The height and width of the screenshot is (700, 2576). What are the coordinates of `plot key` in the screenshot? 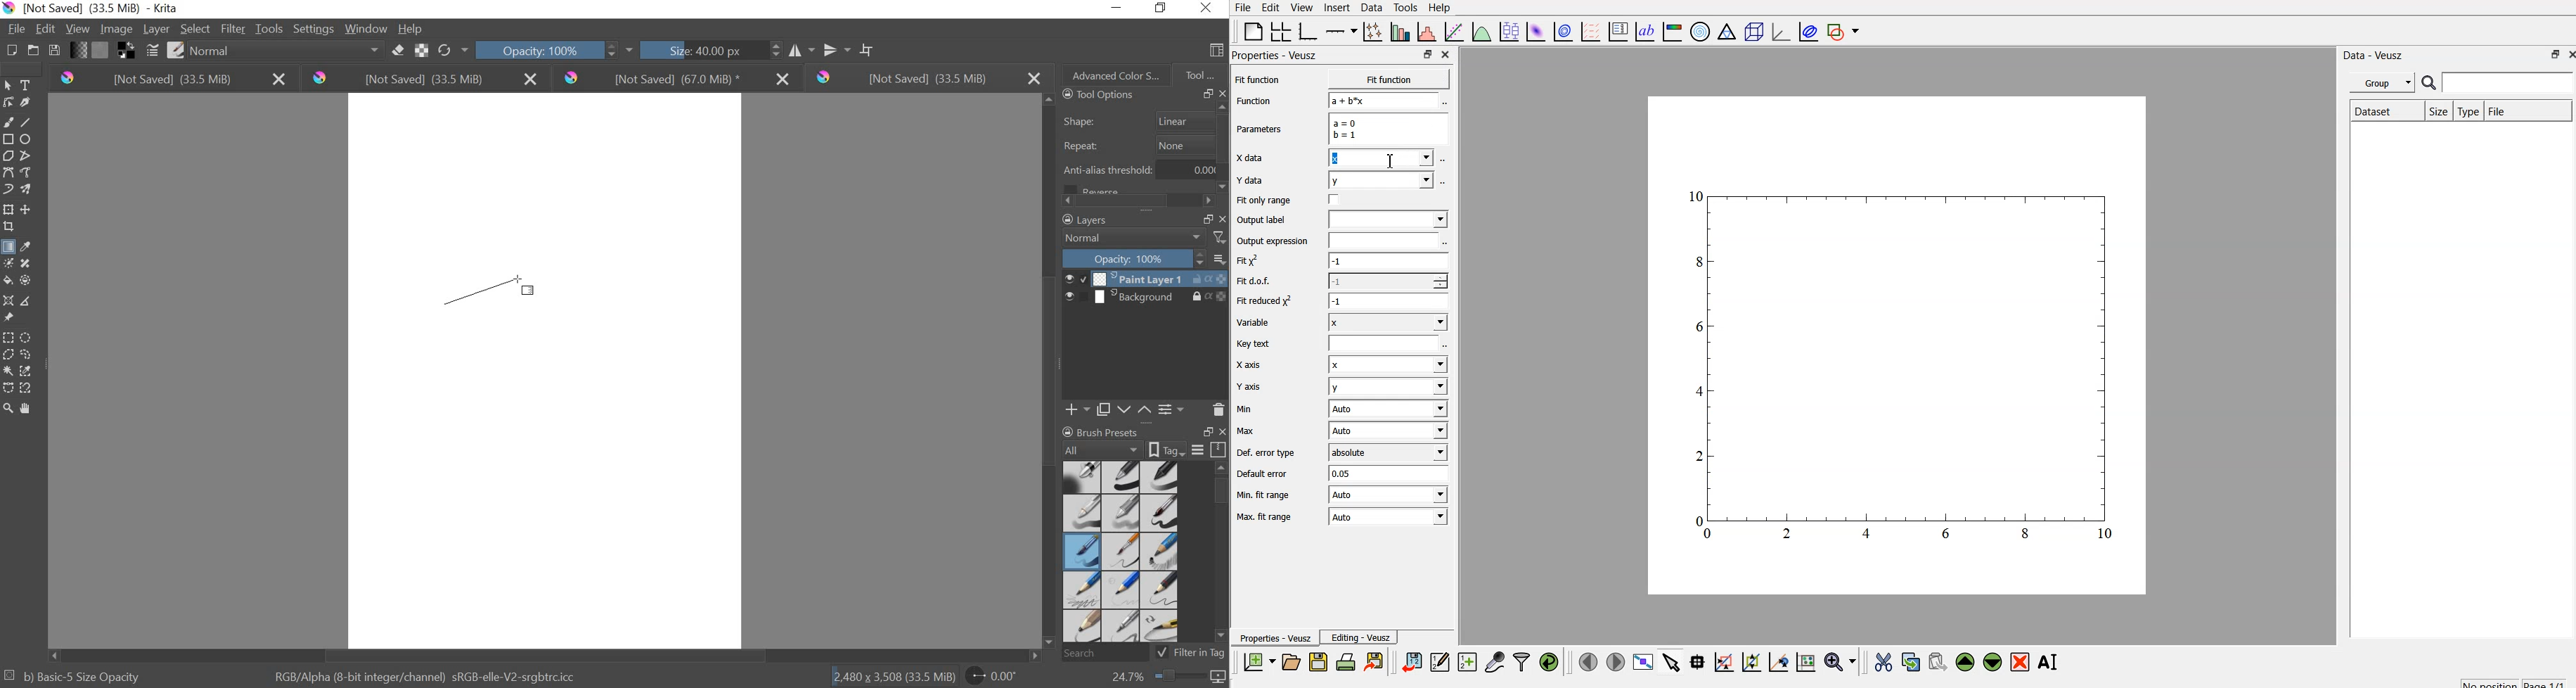 It's located at (1620, 32).